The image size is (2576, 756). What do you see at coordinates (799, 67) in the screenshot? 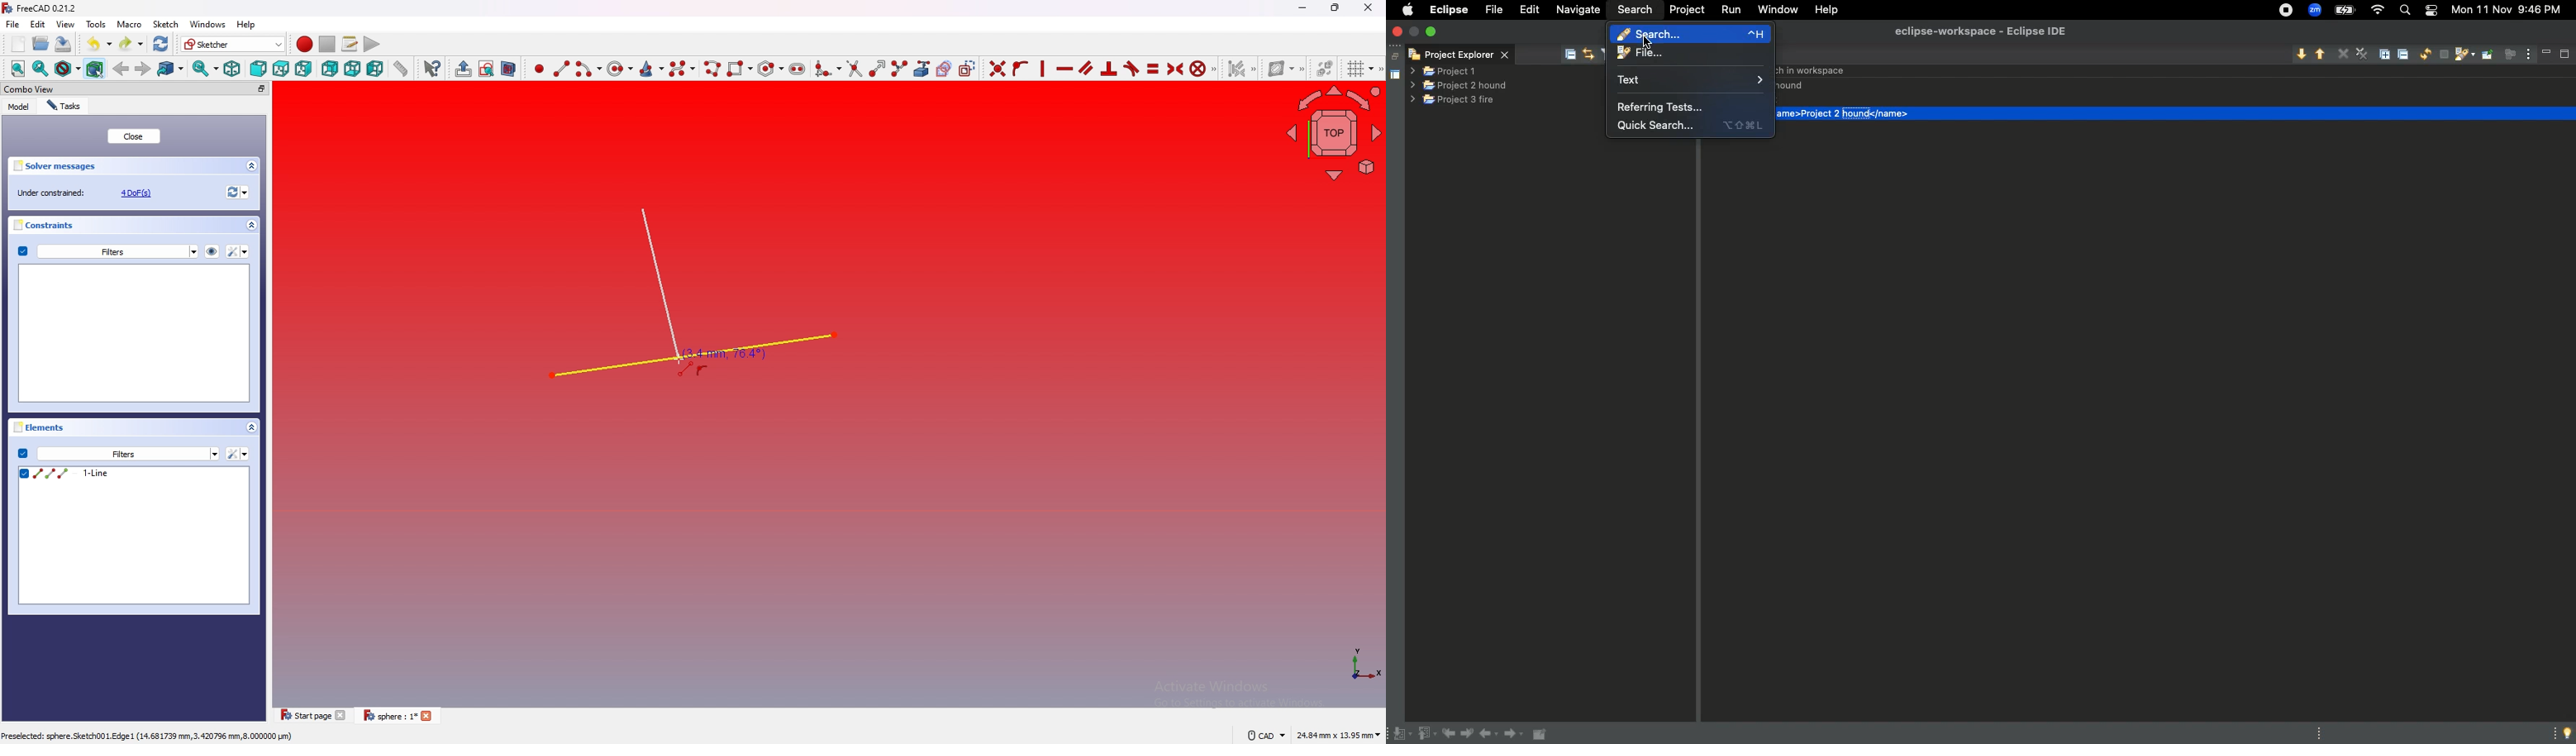
I see `Create slot` at bounding box center [799, 67].